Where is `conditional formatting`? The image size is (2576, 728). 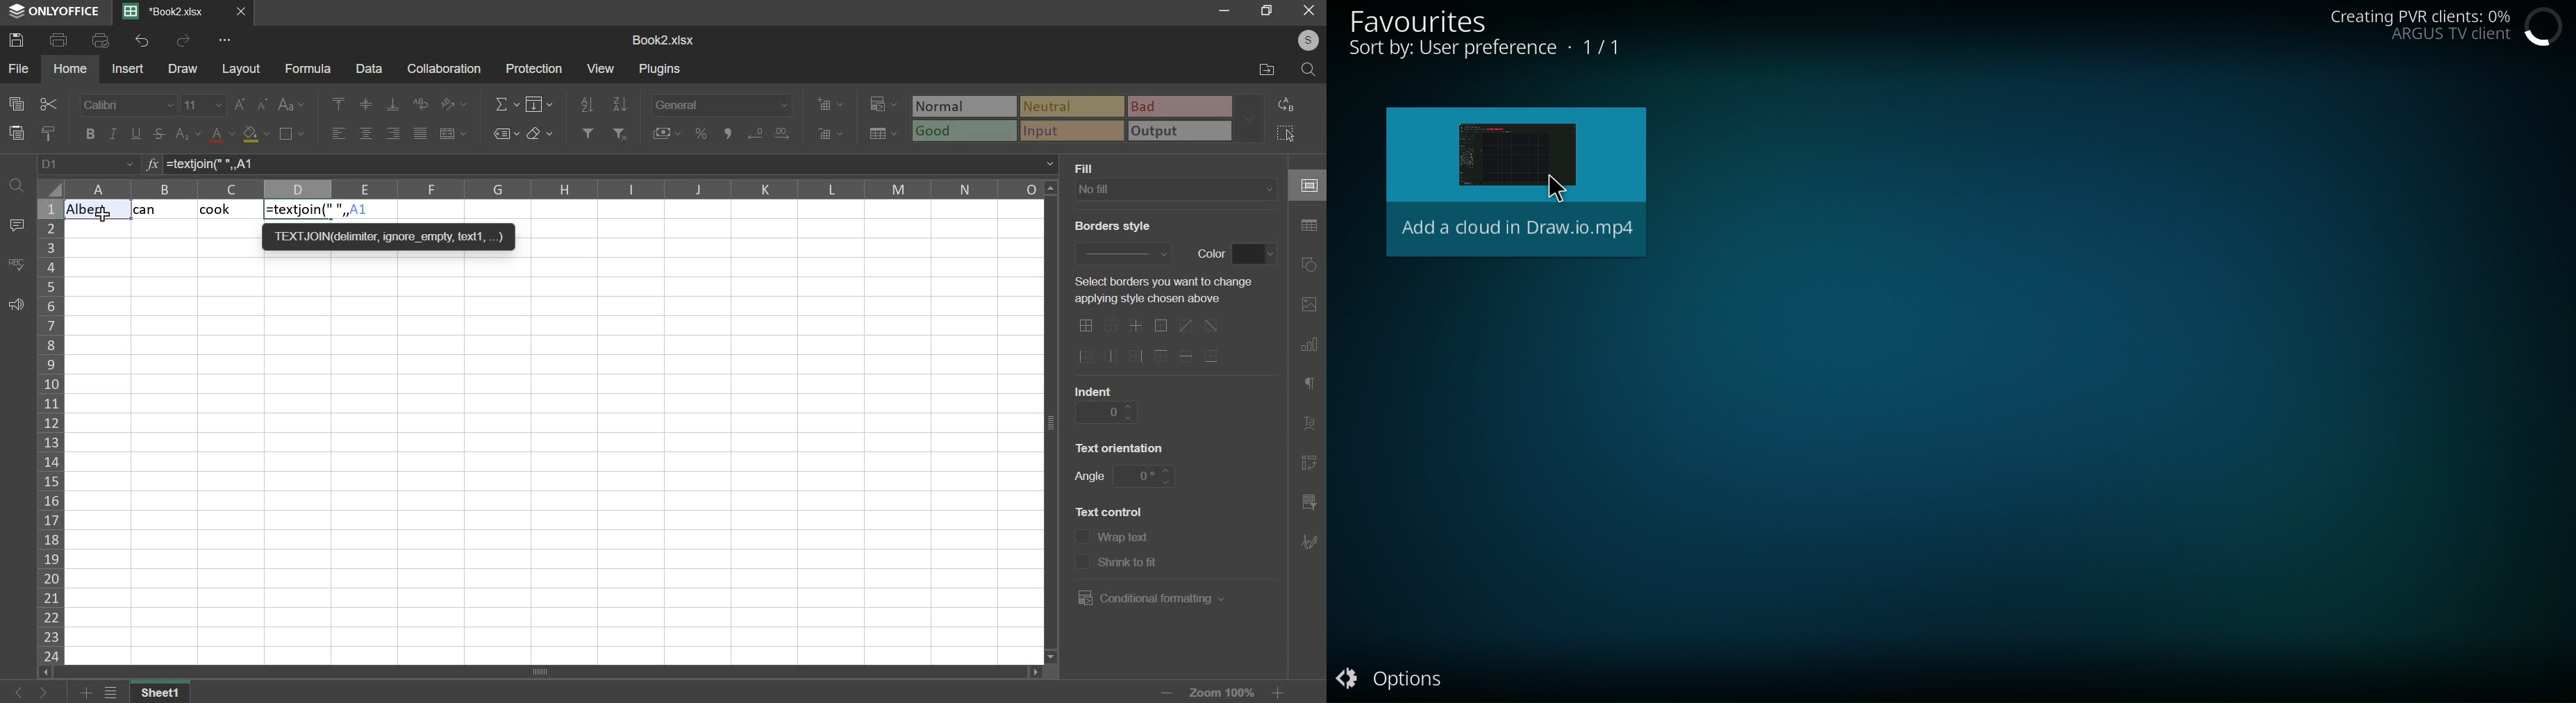 conditional formatting is located at coordinates (881, 105).